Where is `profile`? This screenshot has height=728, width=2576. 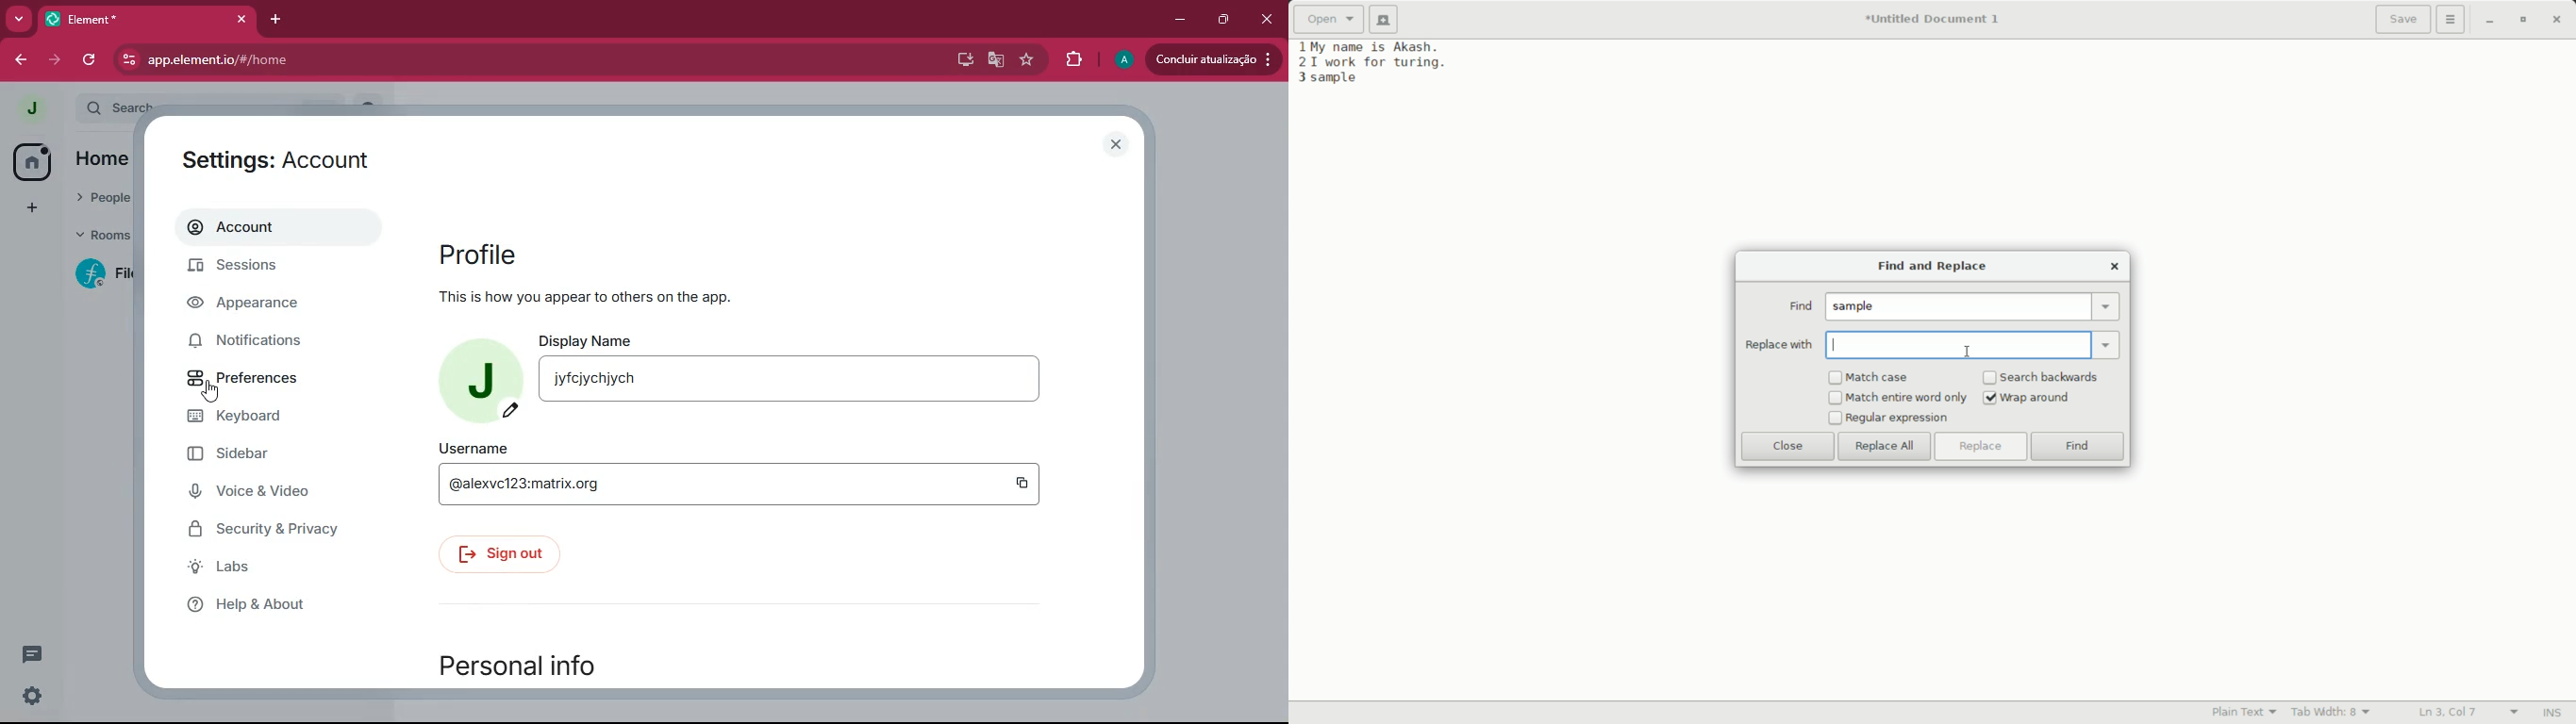 profile is located at coordinates (479, 254).